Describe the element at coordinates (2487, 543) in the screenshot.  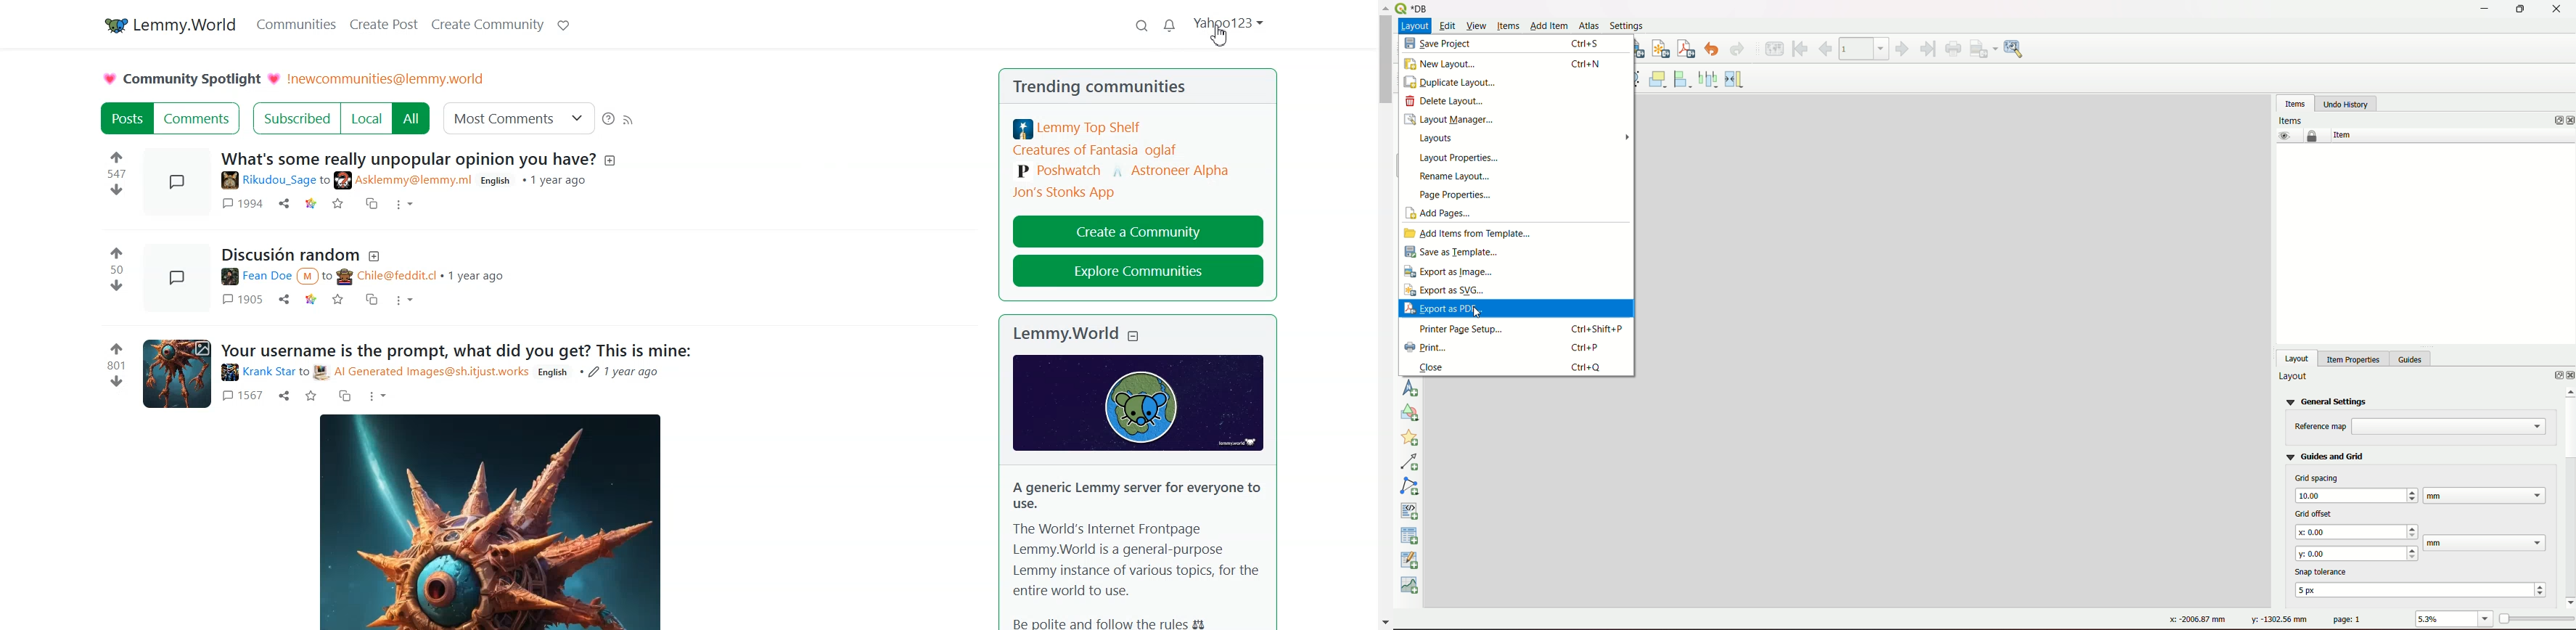
I see `text box` at that location.